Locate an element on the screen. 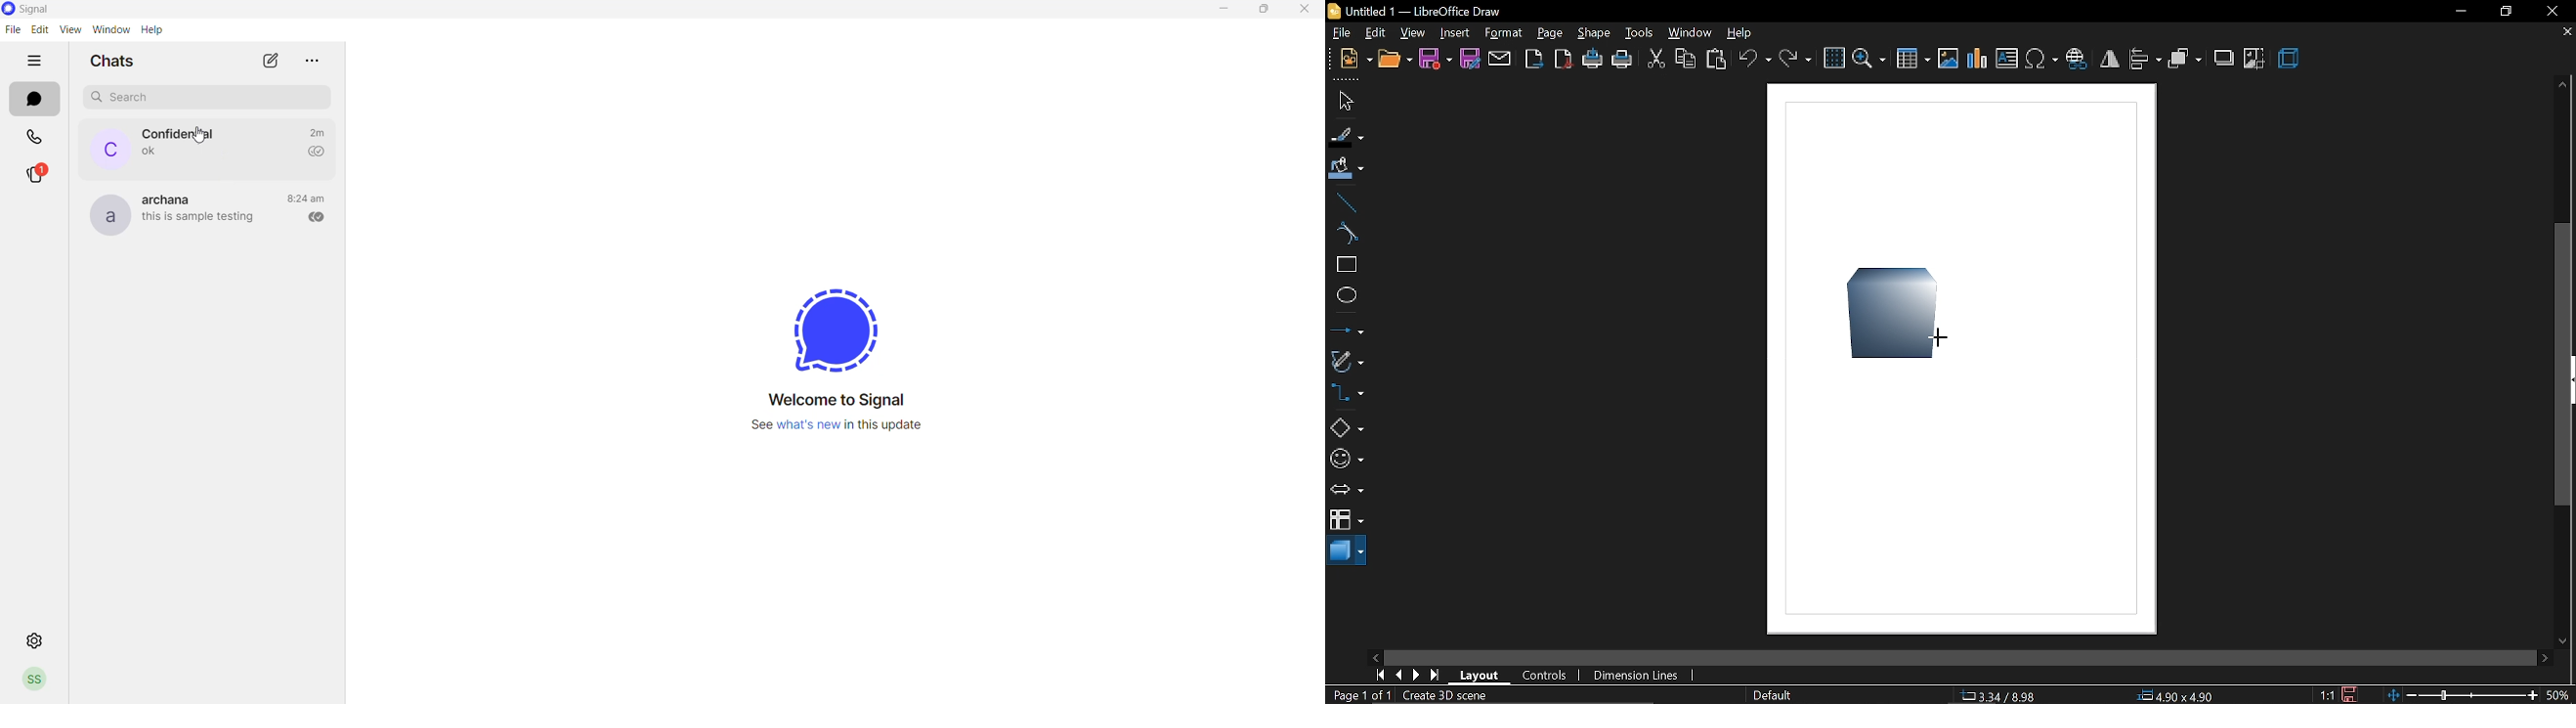  file is located at coordinates (10, 31).